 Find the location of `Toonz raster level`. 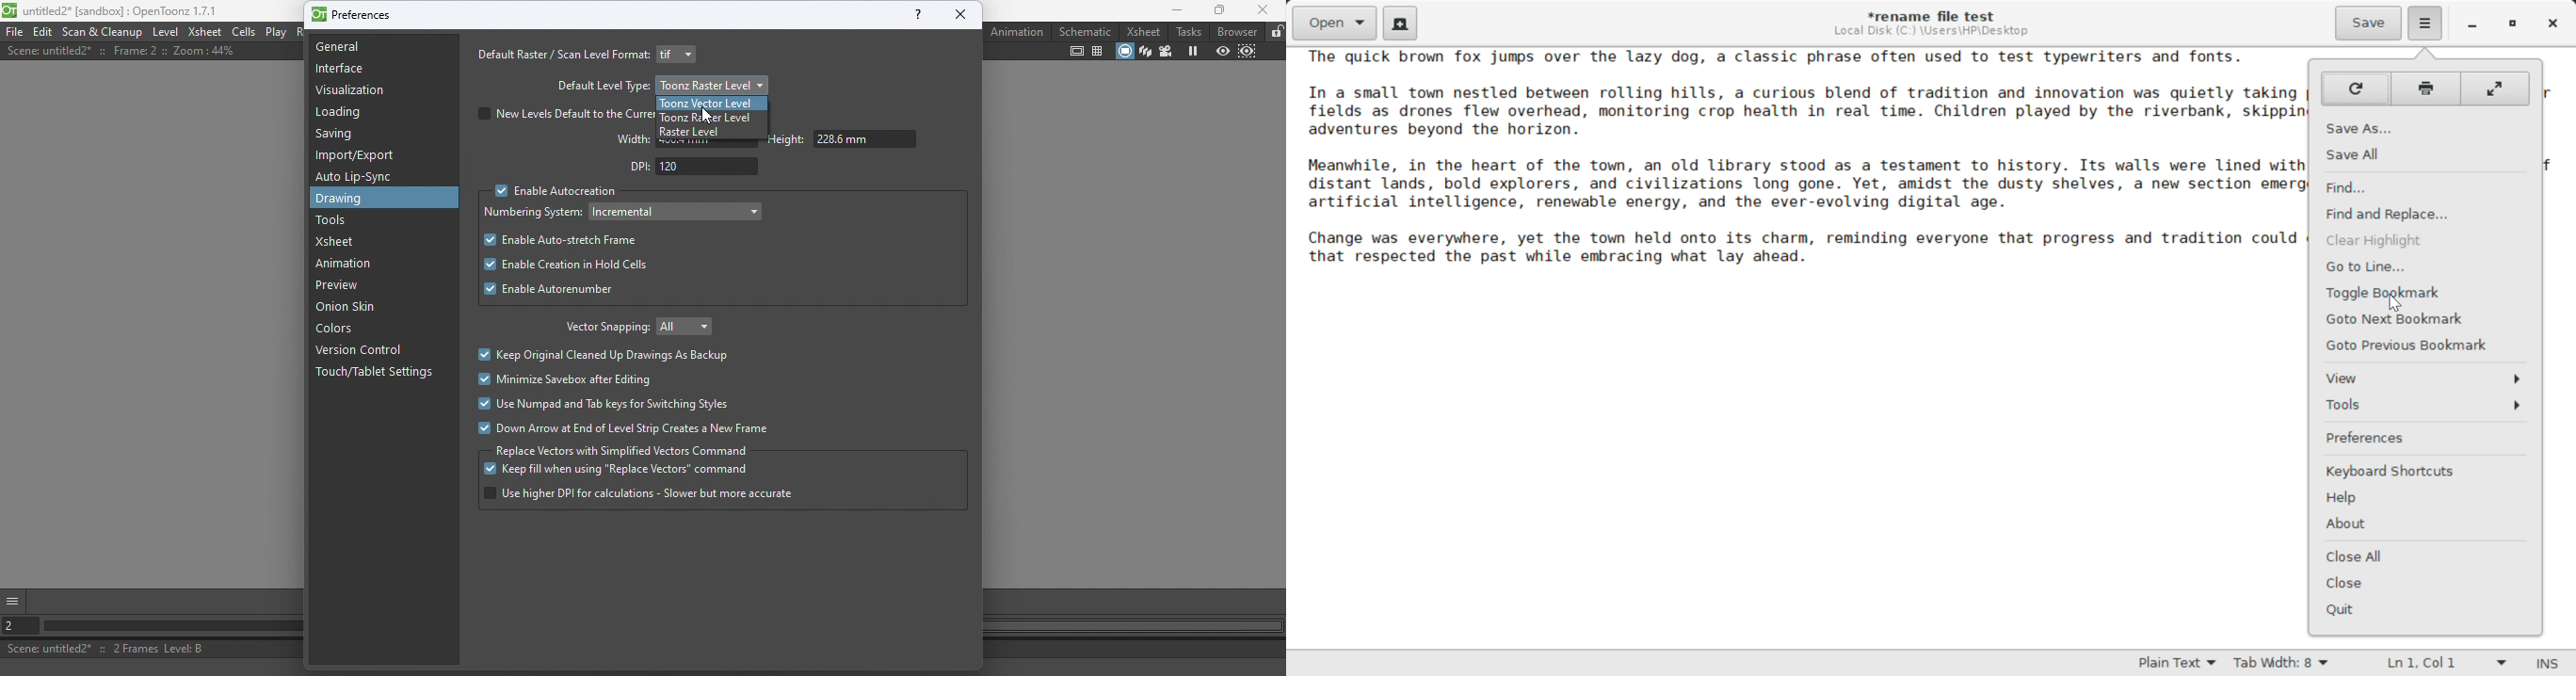

Toonz raster level is located at coordinates (715, 117).